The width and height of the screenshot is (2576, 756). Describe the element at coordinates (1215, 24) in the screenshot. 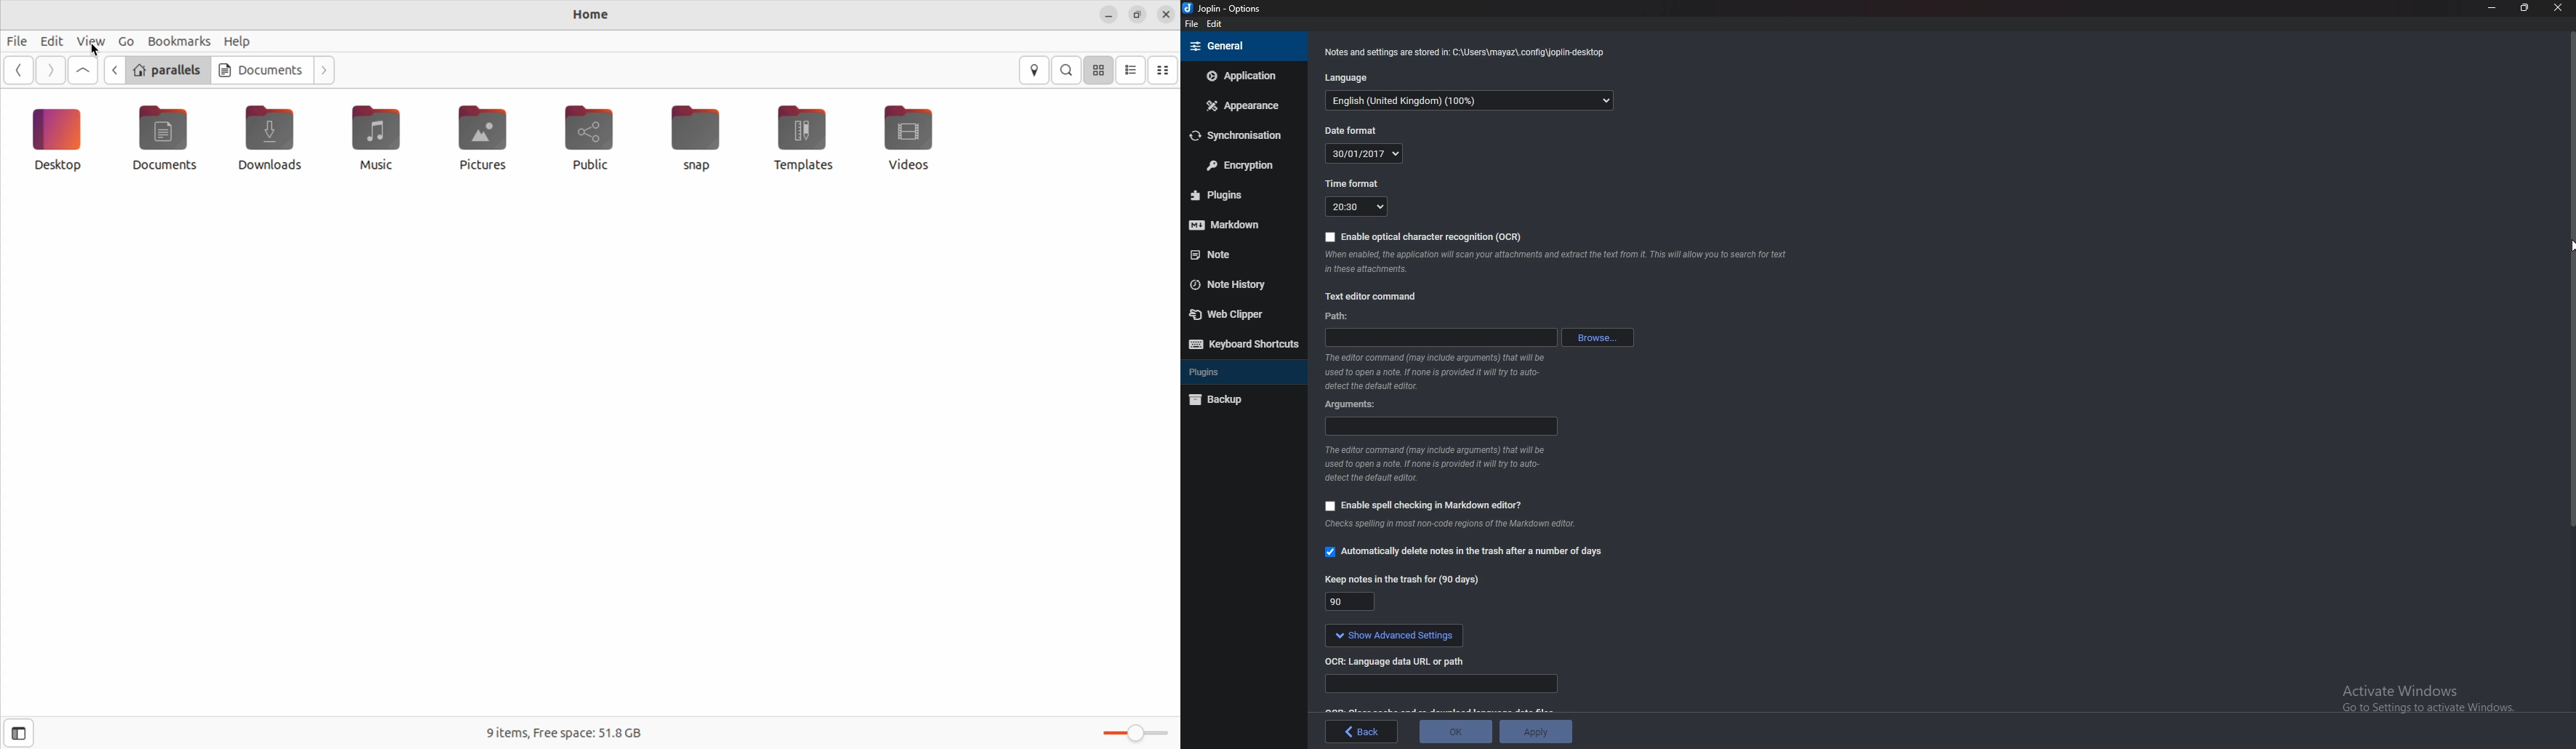

I see `Edit` at that location.